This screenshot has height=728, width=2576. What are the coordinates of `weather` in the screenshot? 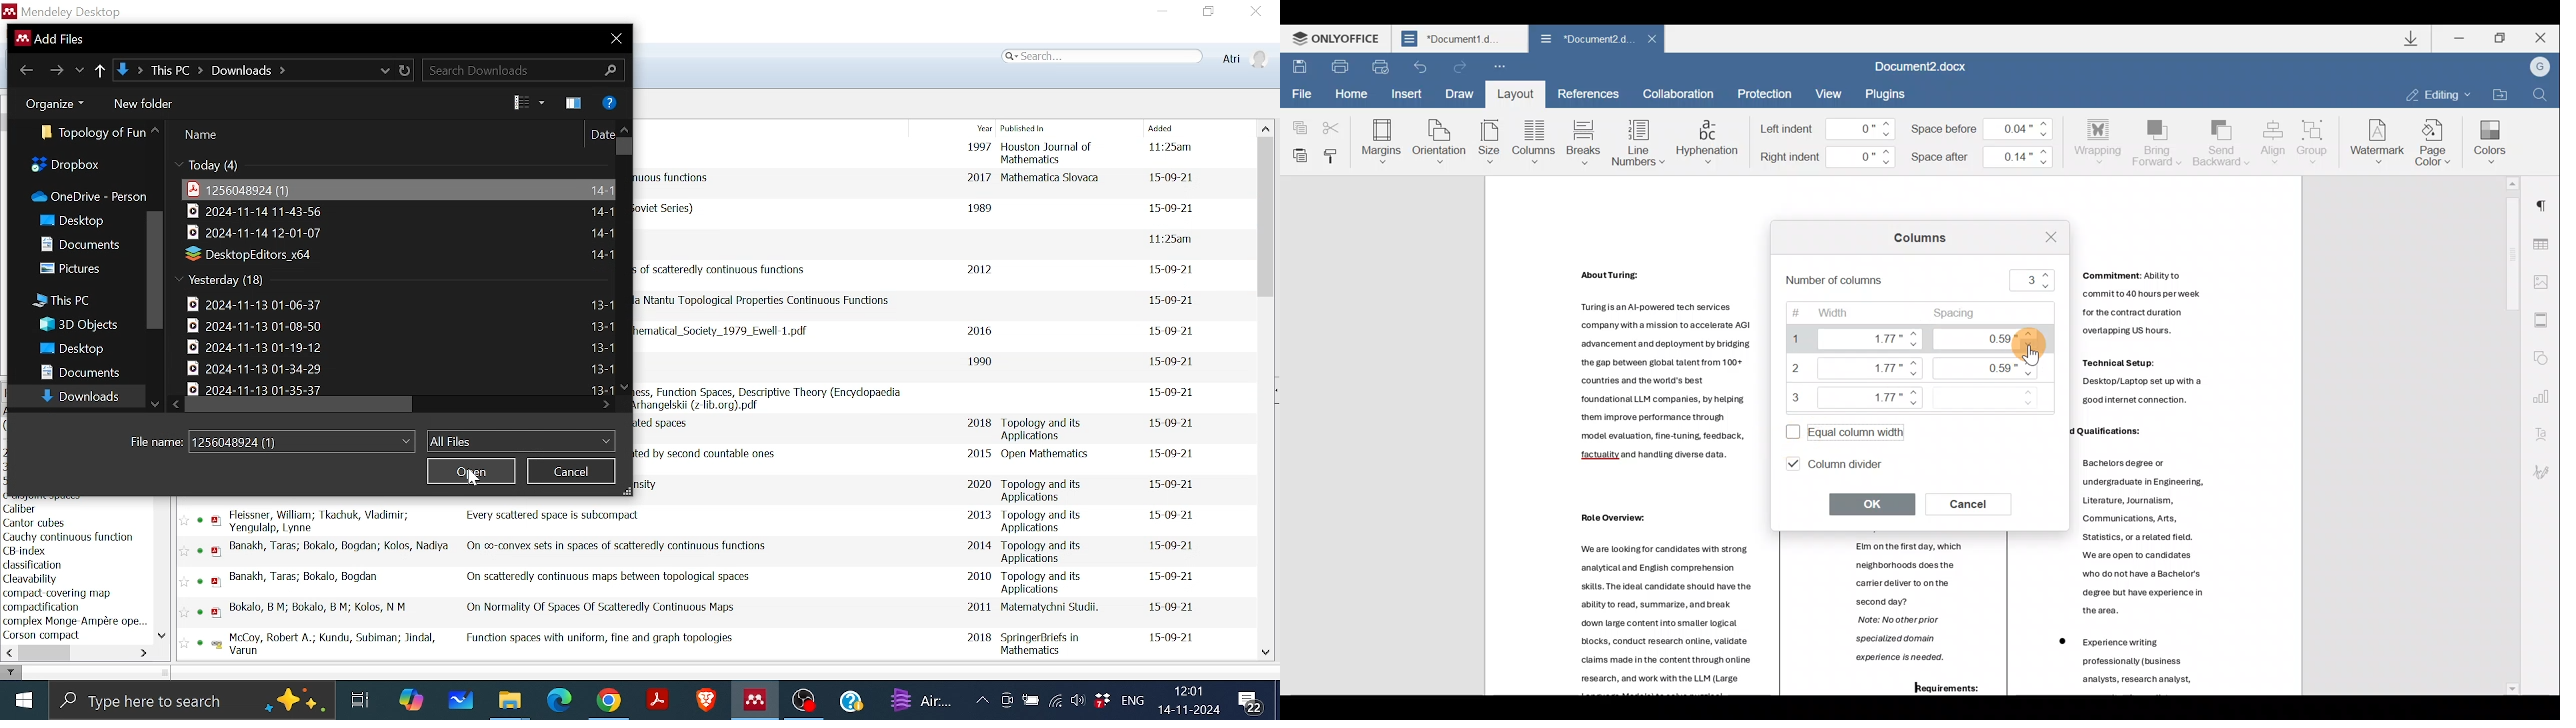 It's located at (925, 701).